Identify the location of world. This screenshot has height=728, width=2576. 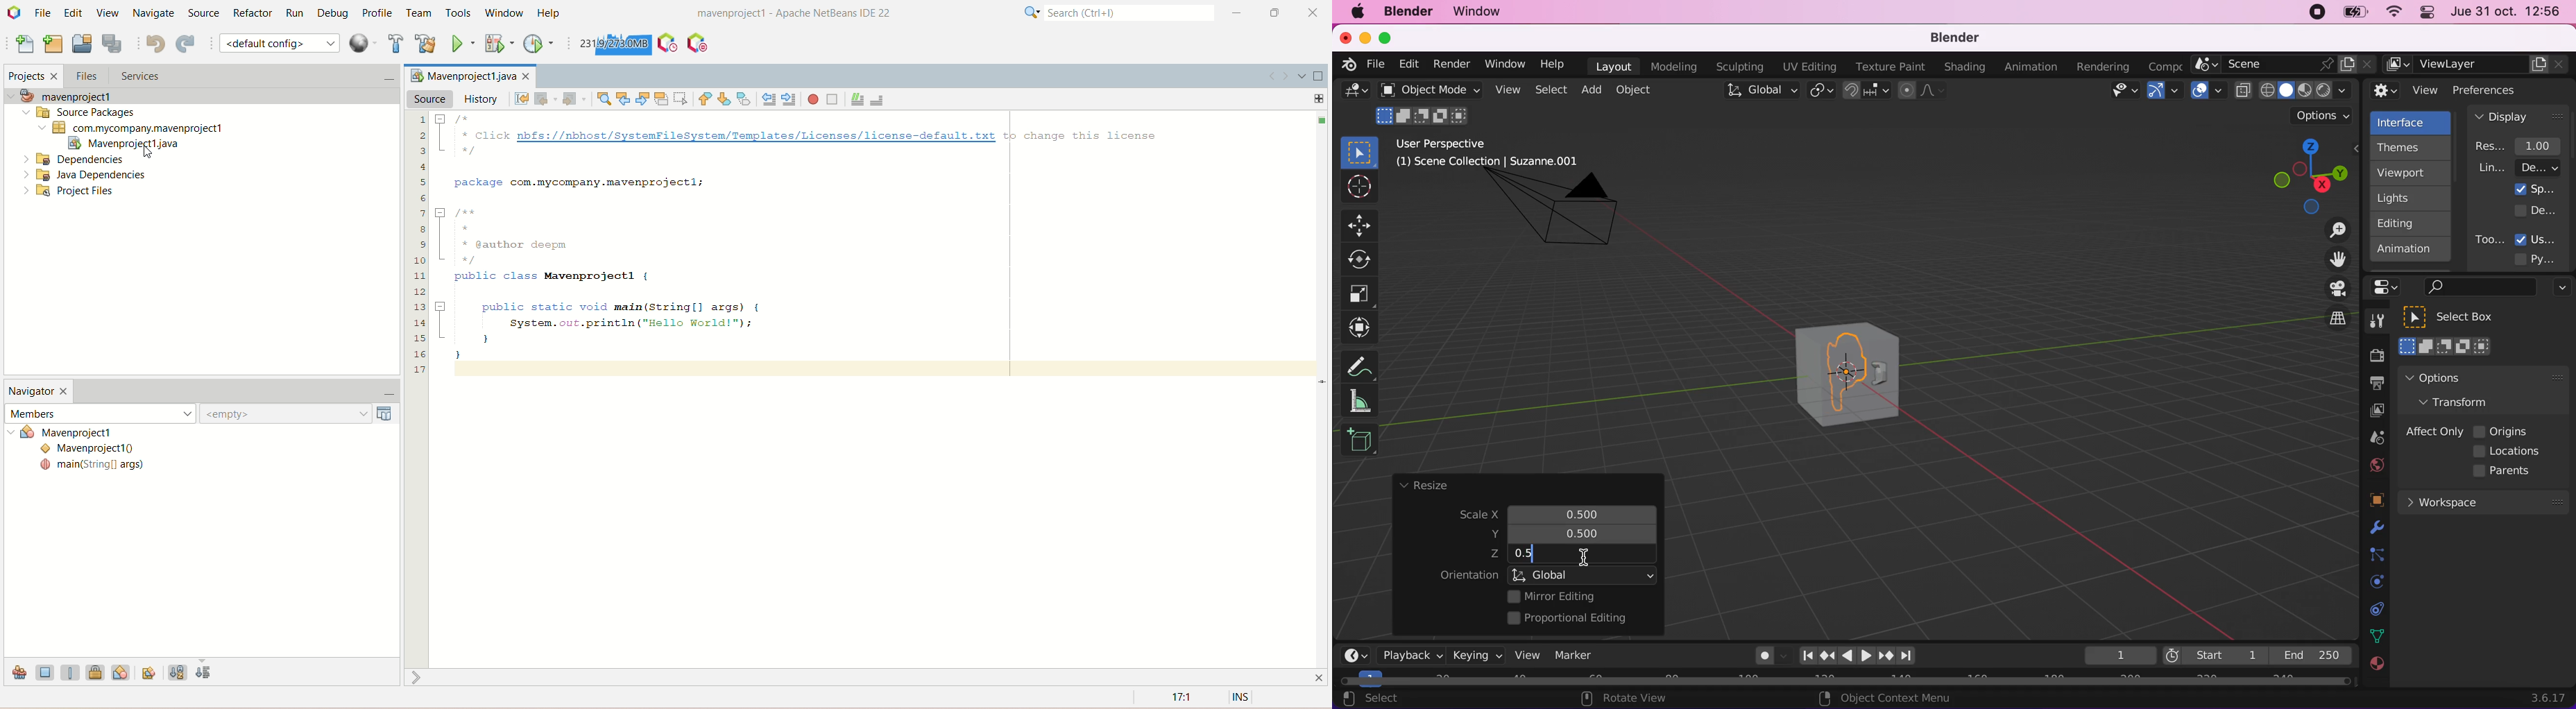
(2374, 464).